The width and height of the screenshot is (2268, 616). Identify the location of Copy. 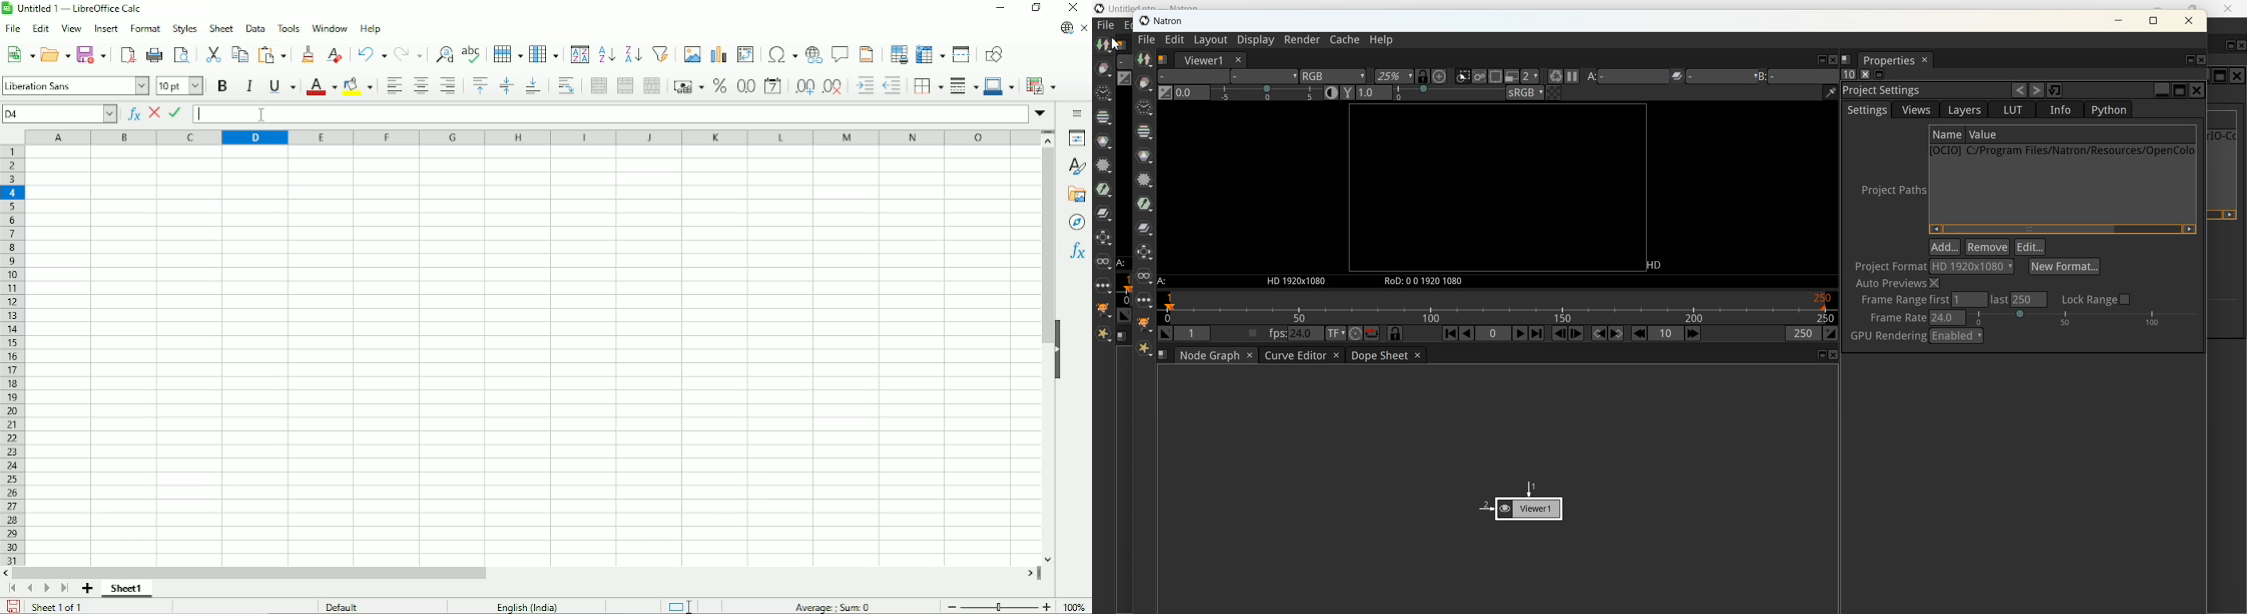
(239, 55).